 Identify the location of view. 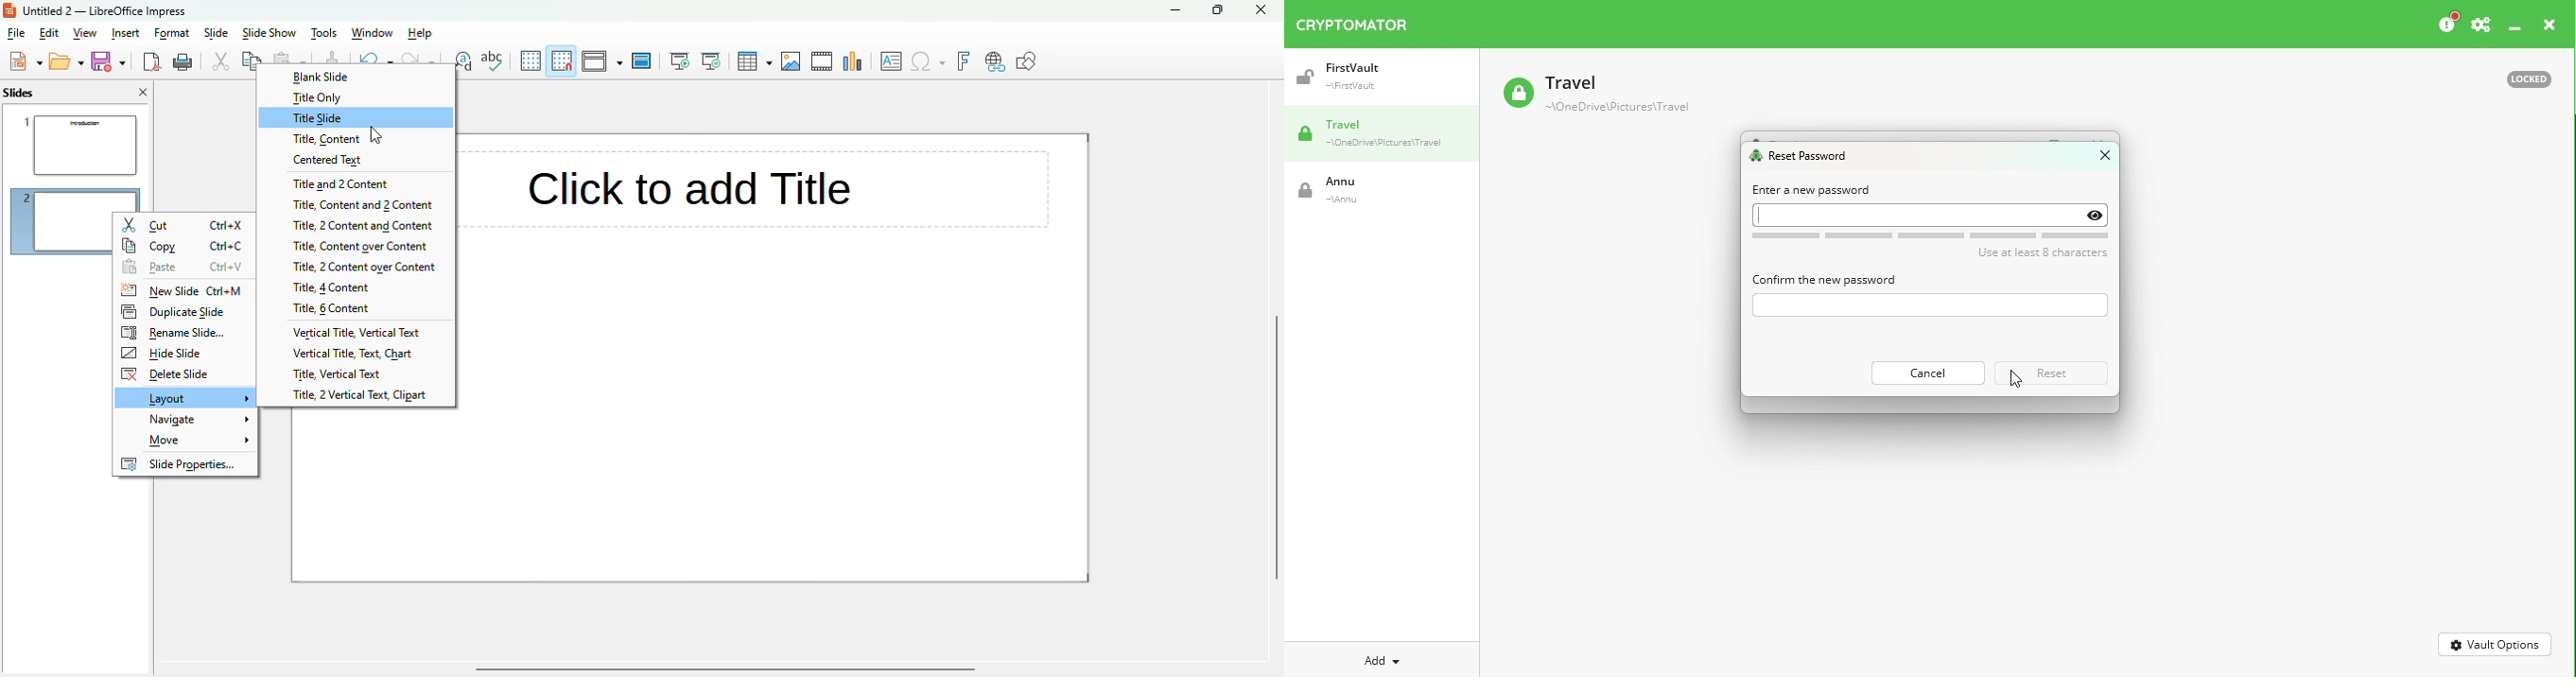
(85, 33).